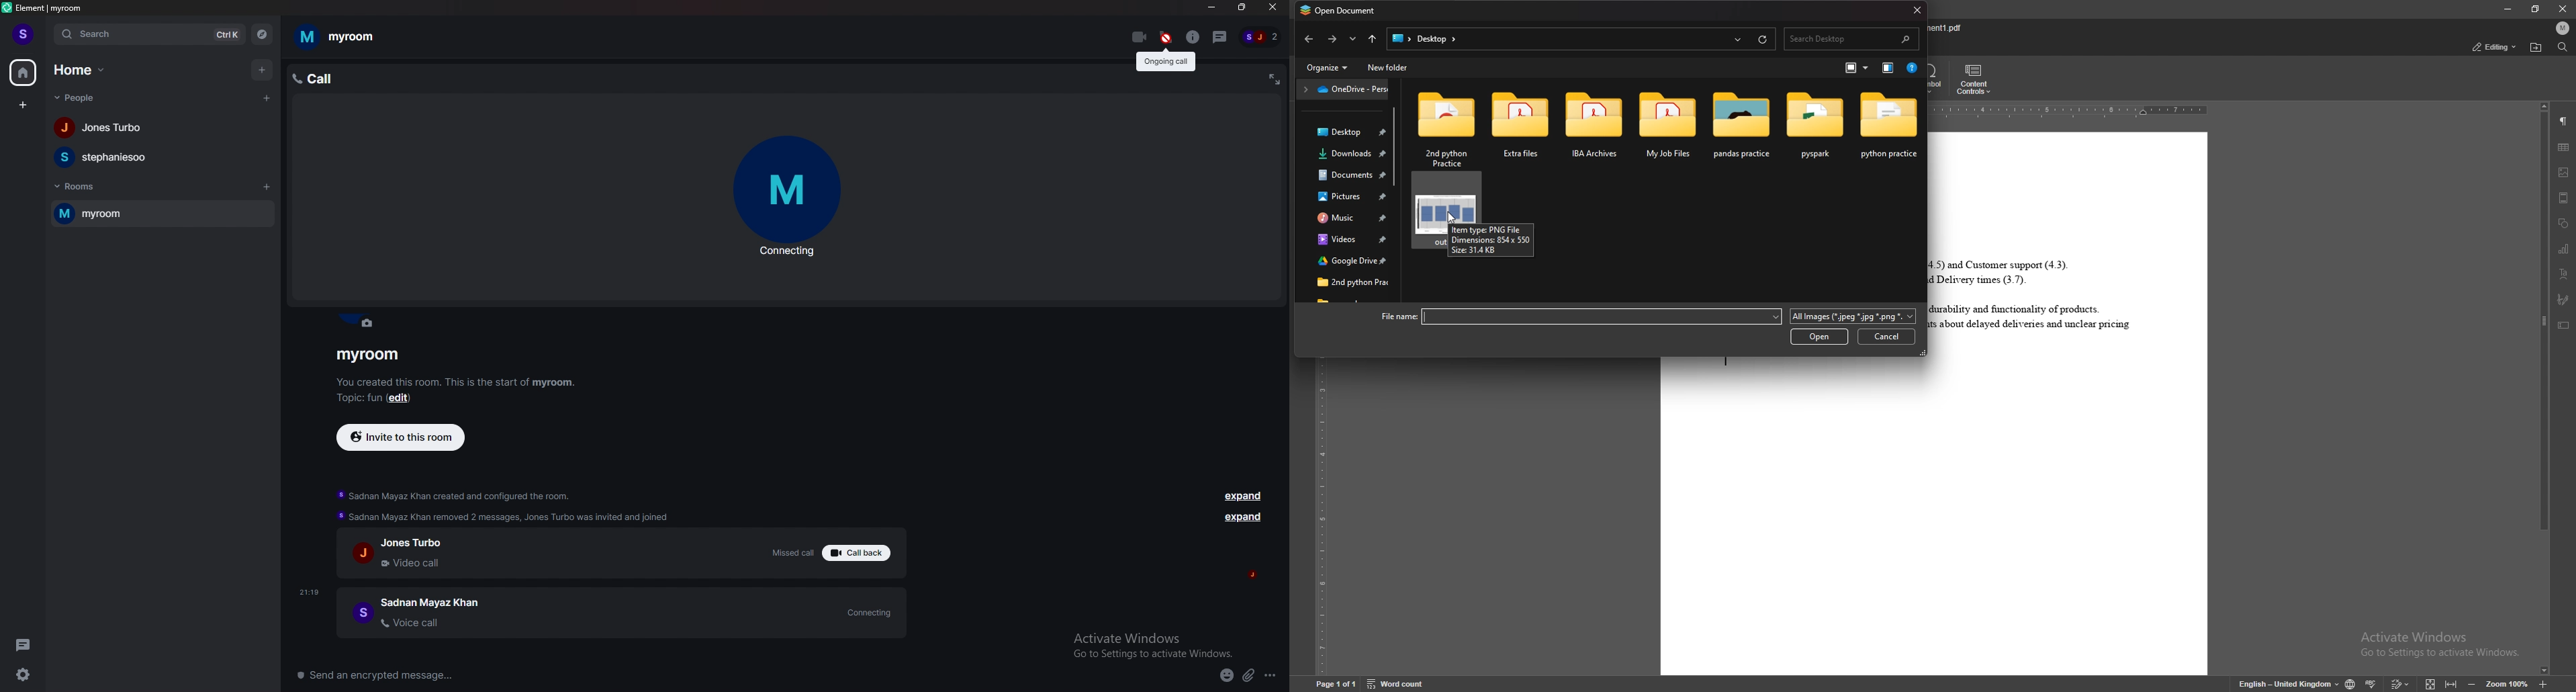  I want to click on 21:19, so click(310, 591).